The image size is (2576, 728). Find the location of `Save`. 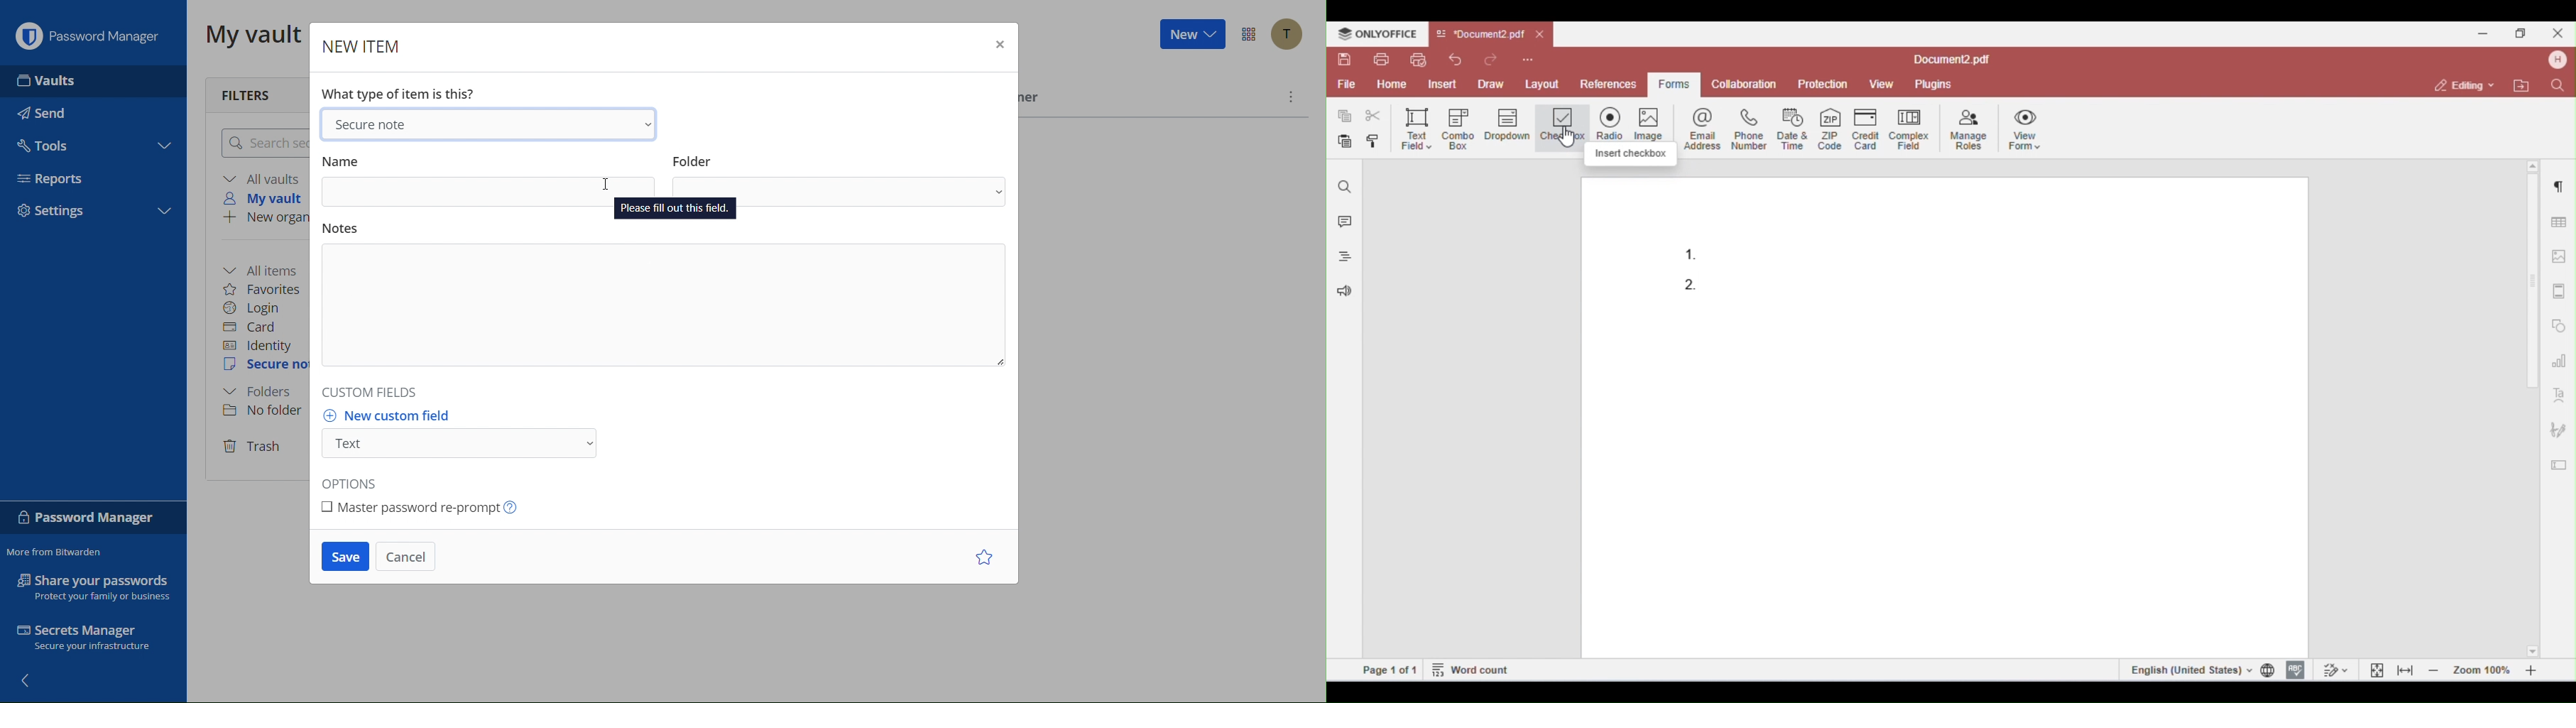

Save is located at coordinates (345, 560).